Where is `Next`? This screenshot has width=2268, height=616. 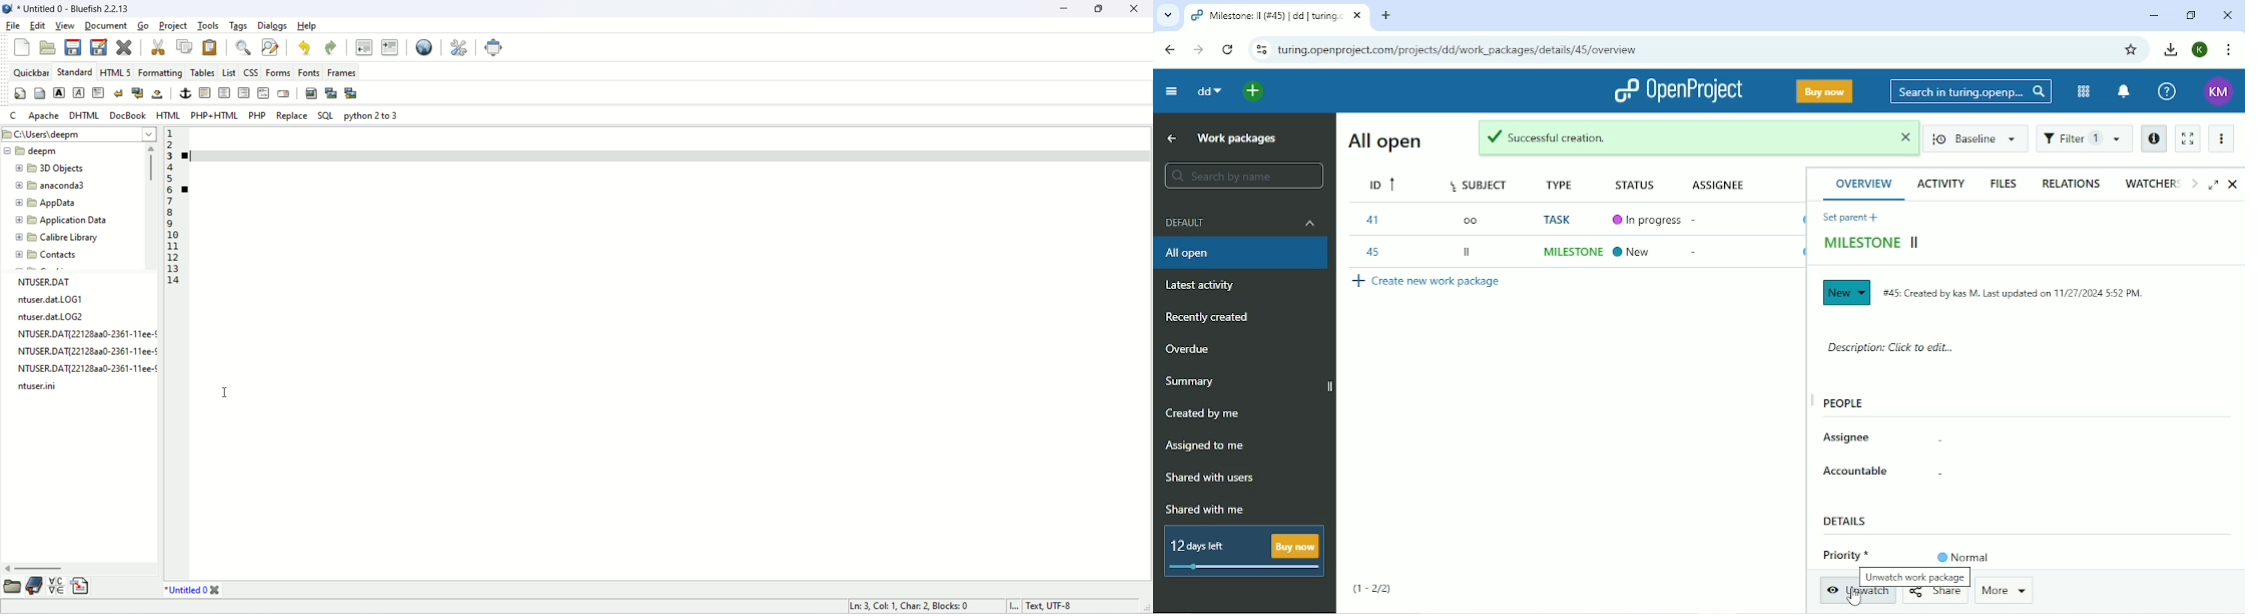 Next is located at coordinates (2194, 183).